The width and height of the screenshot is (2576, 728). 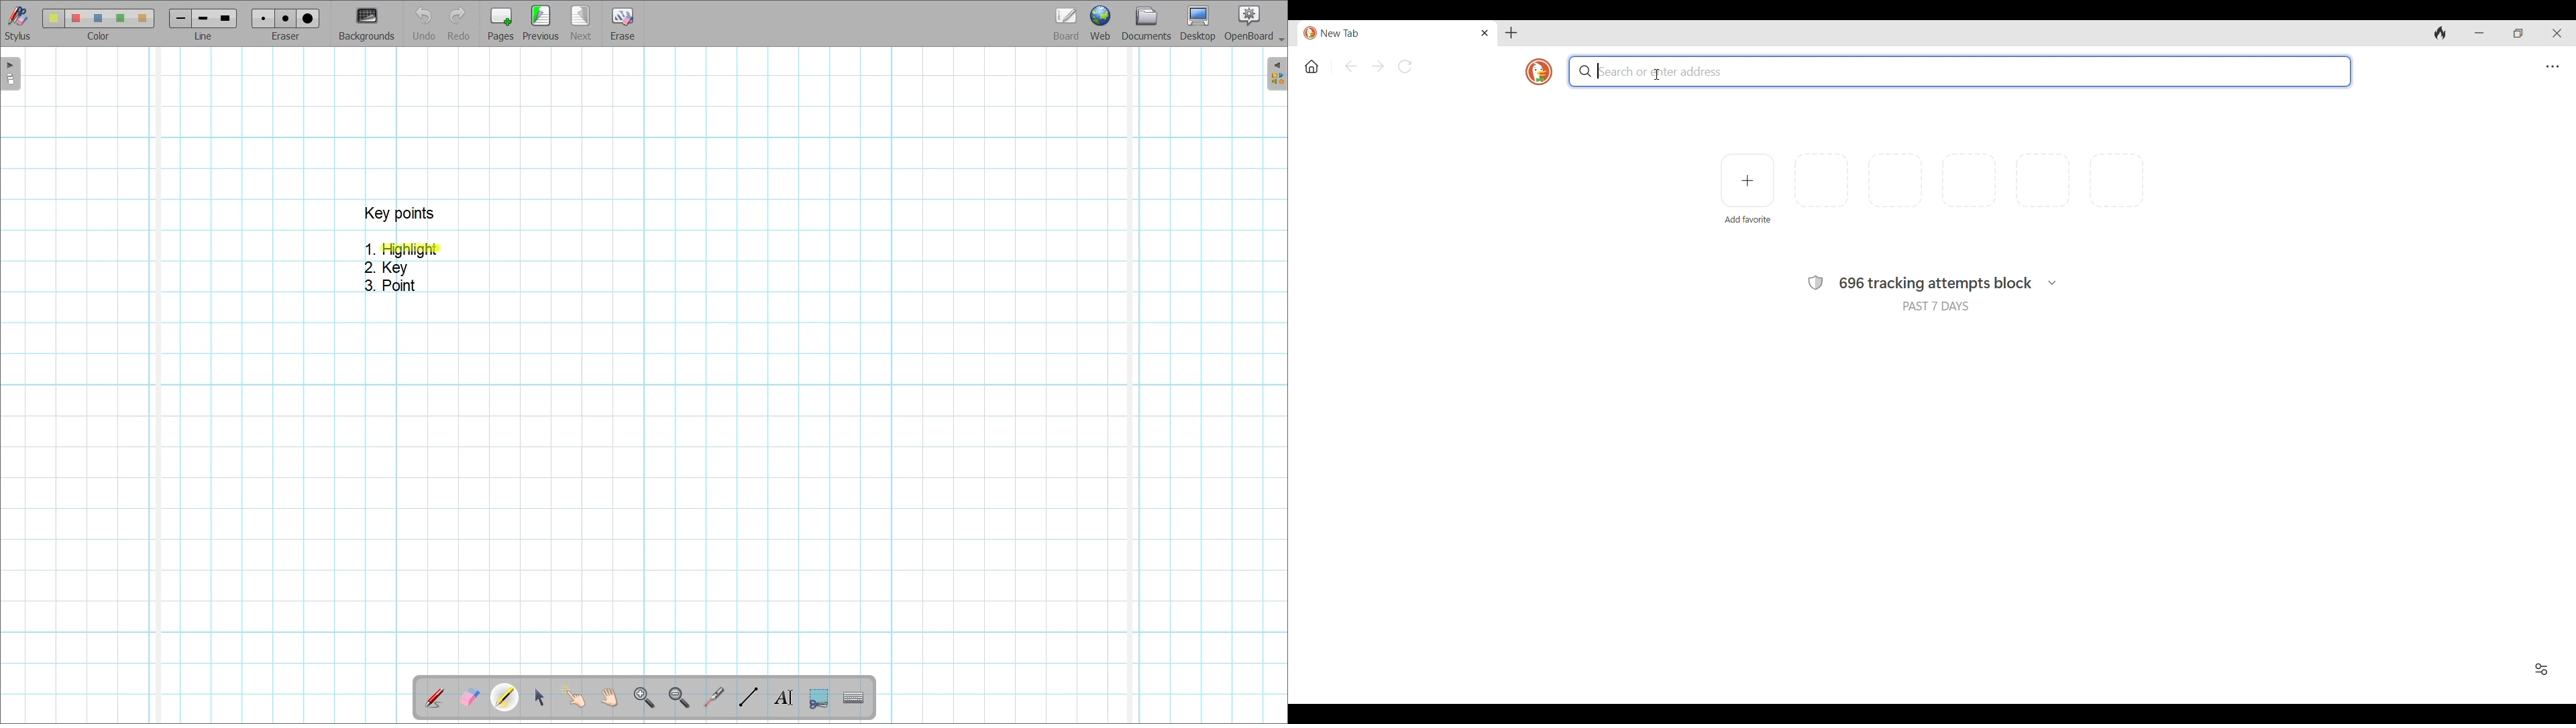 I want to click on Go to next page, so click(x=580, y=23).